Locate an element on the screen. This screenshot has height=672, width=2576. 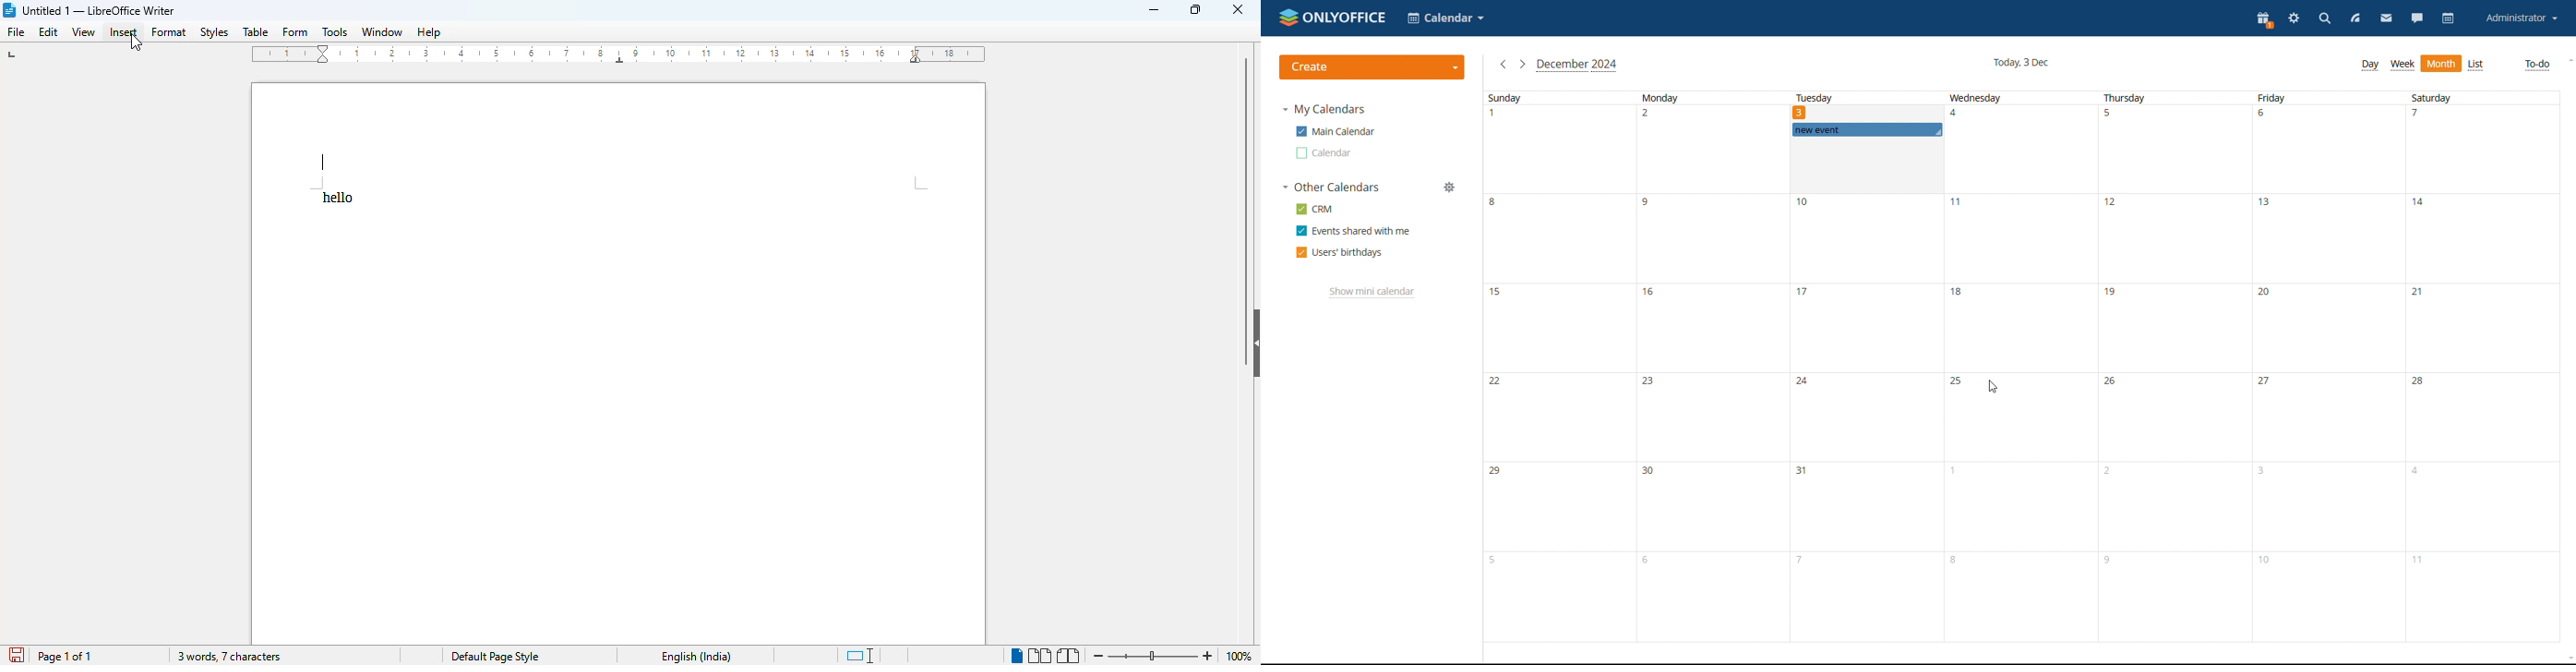
calendar is located at coordinates (2448, 19).